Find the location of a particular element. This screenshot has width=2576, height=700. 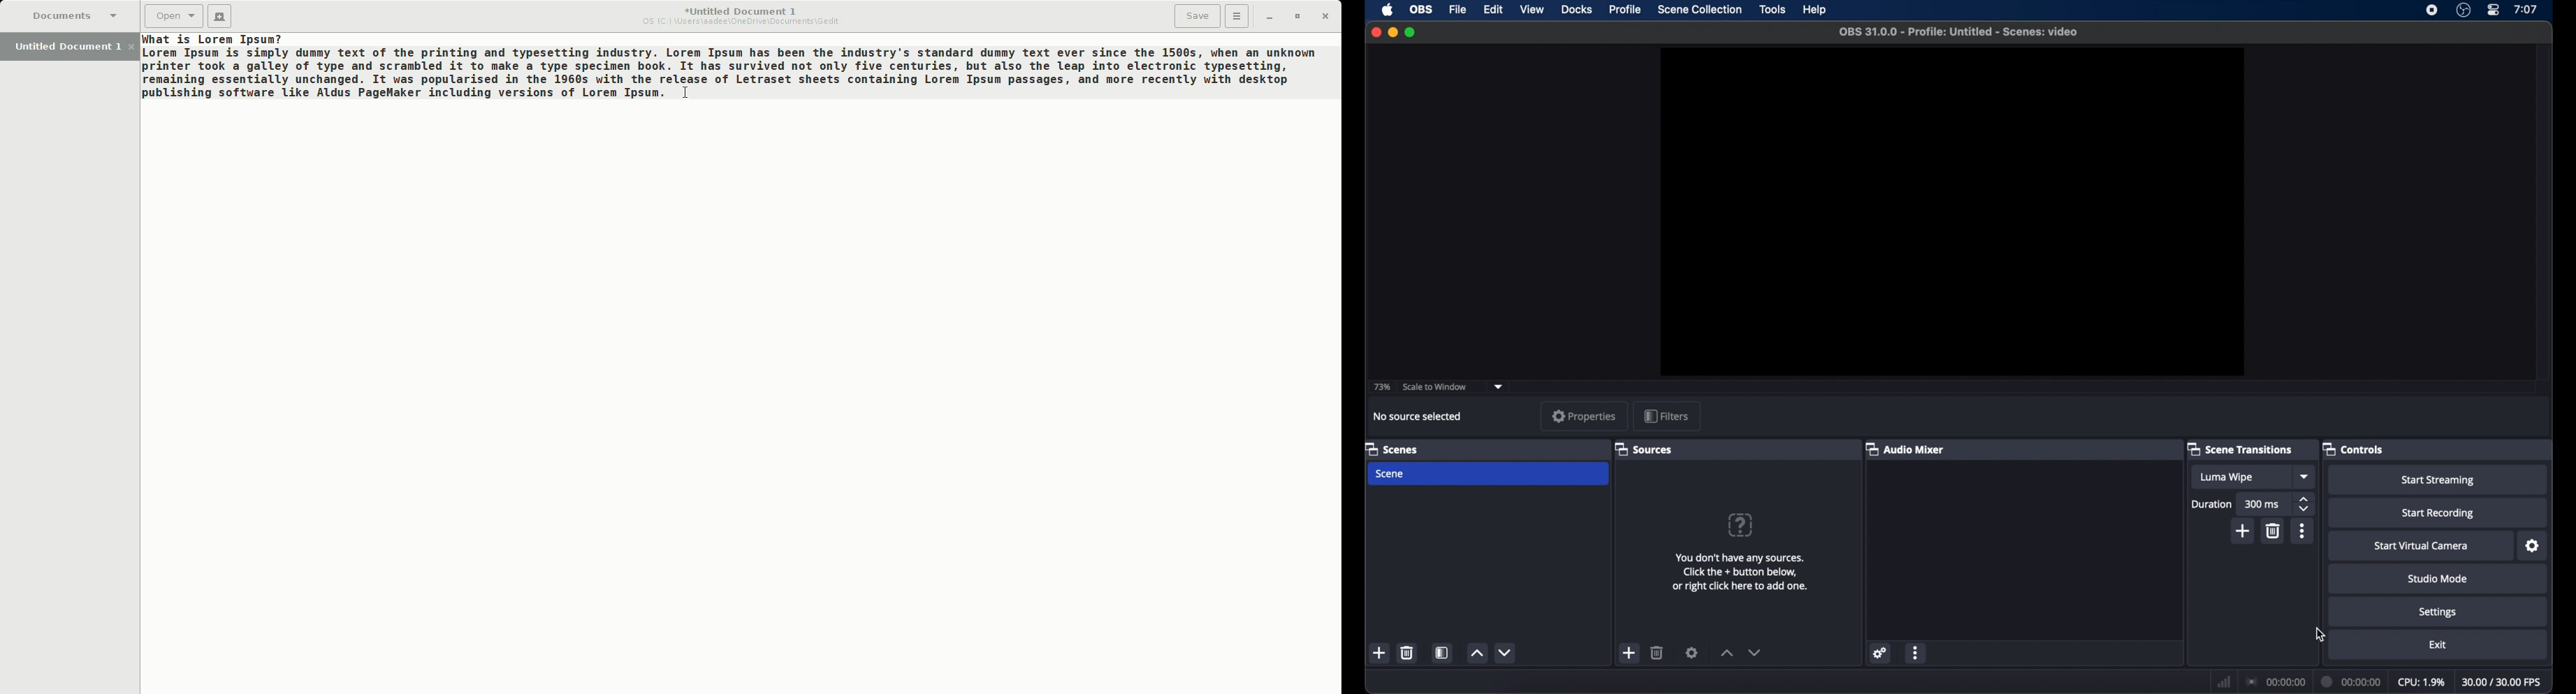

settings is located at coordinates (2438, 612).